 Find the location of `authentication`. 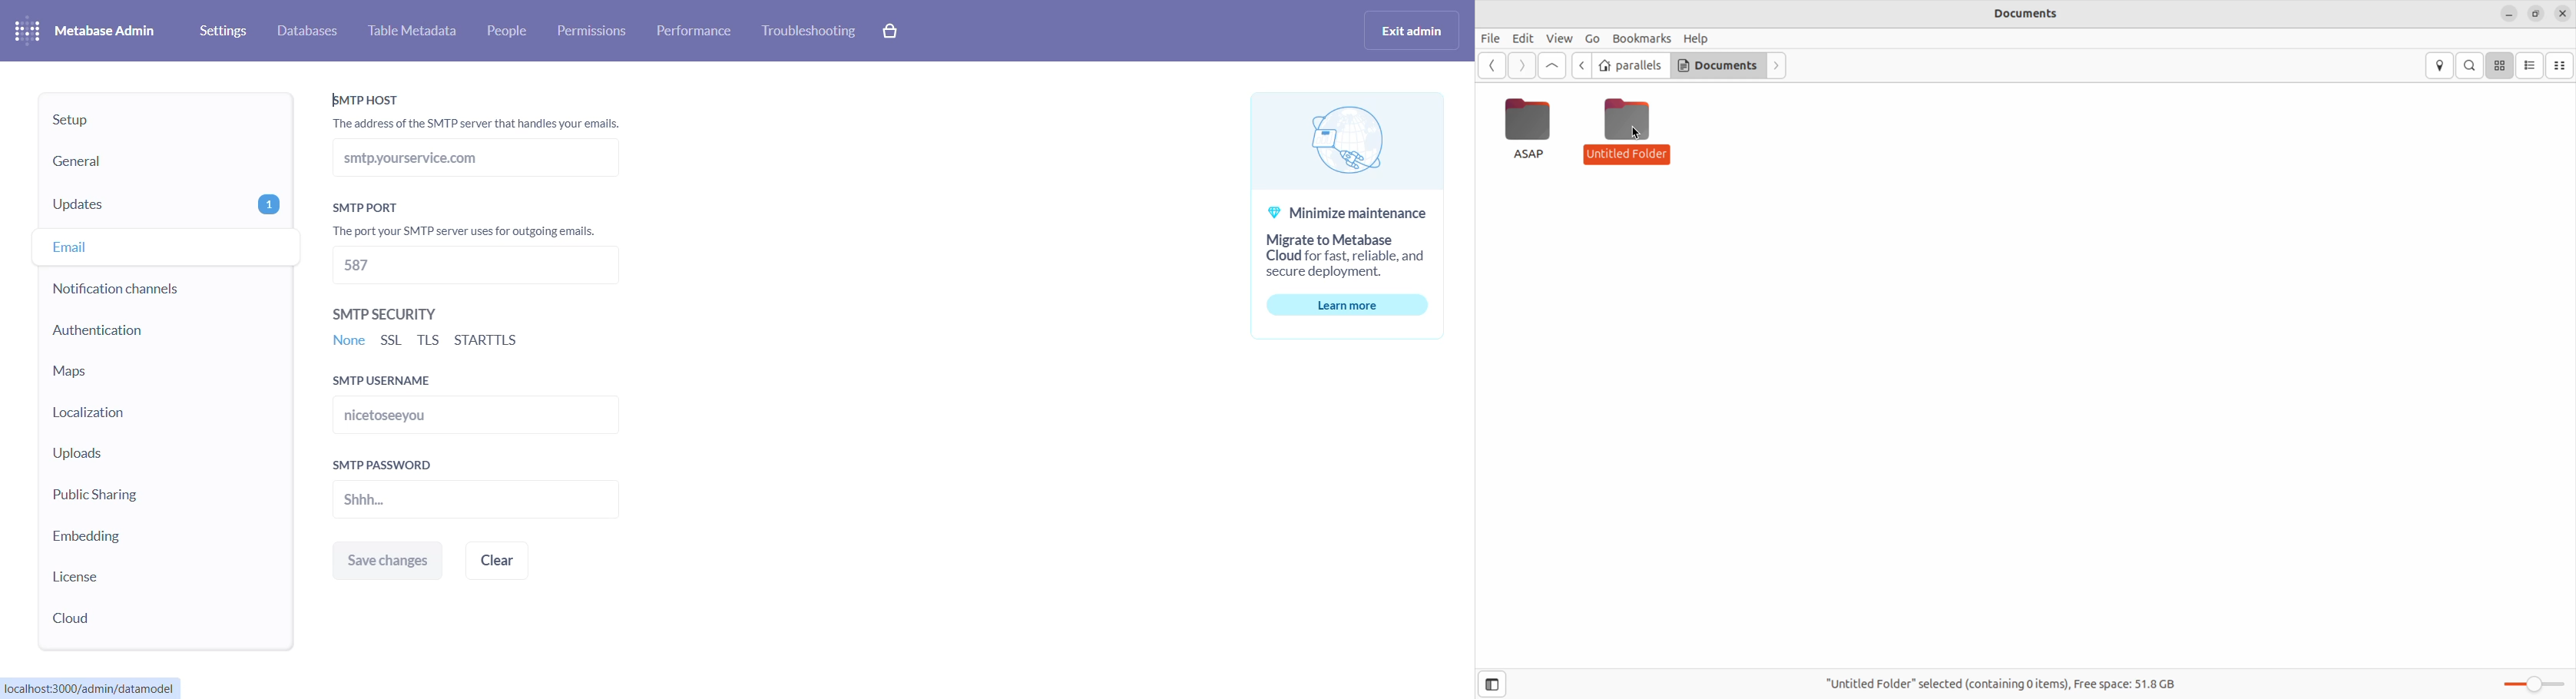

authentication is located at coordinates (144, 332).